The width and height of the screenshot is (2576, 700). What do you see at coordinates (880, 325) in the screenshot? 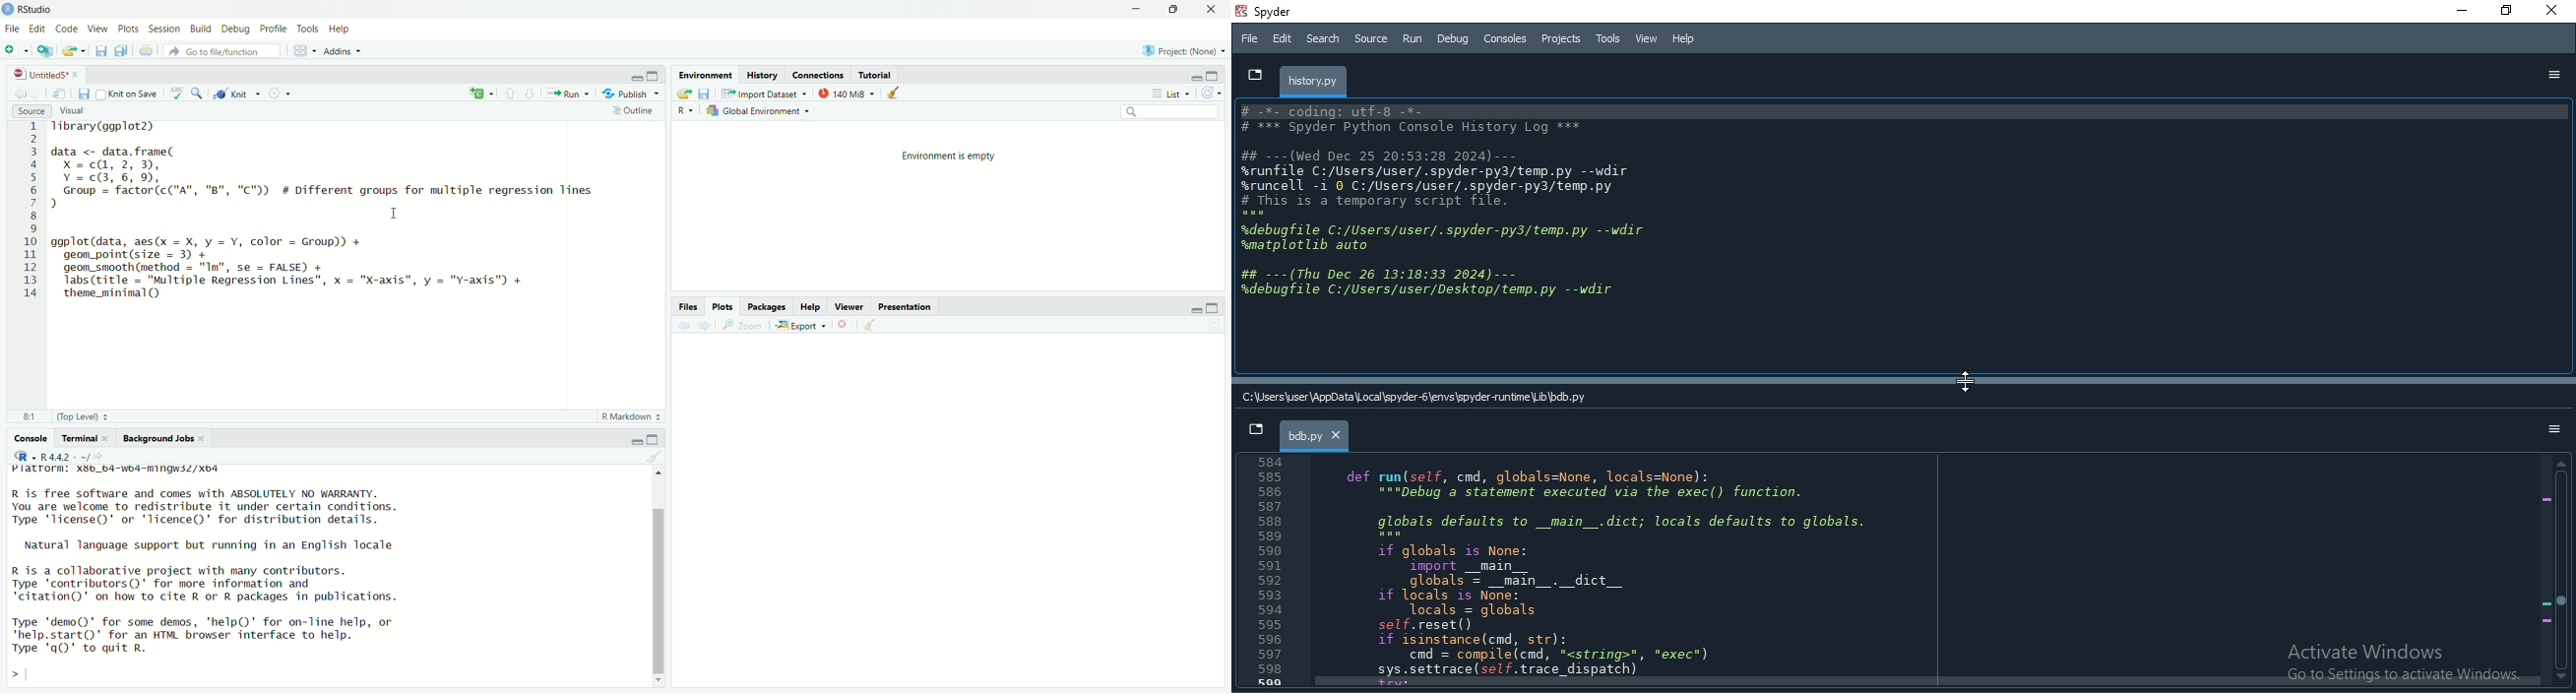
I see `clear` at bounding box center [880, 325].